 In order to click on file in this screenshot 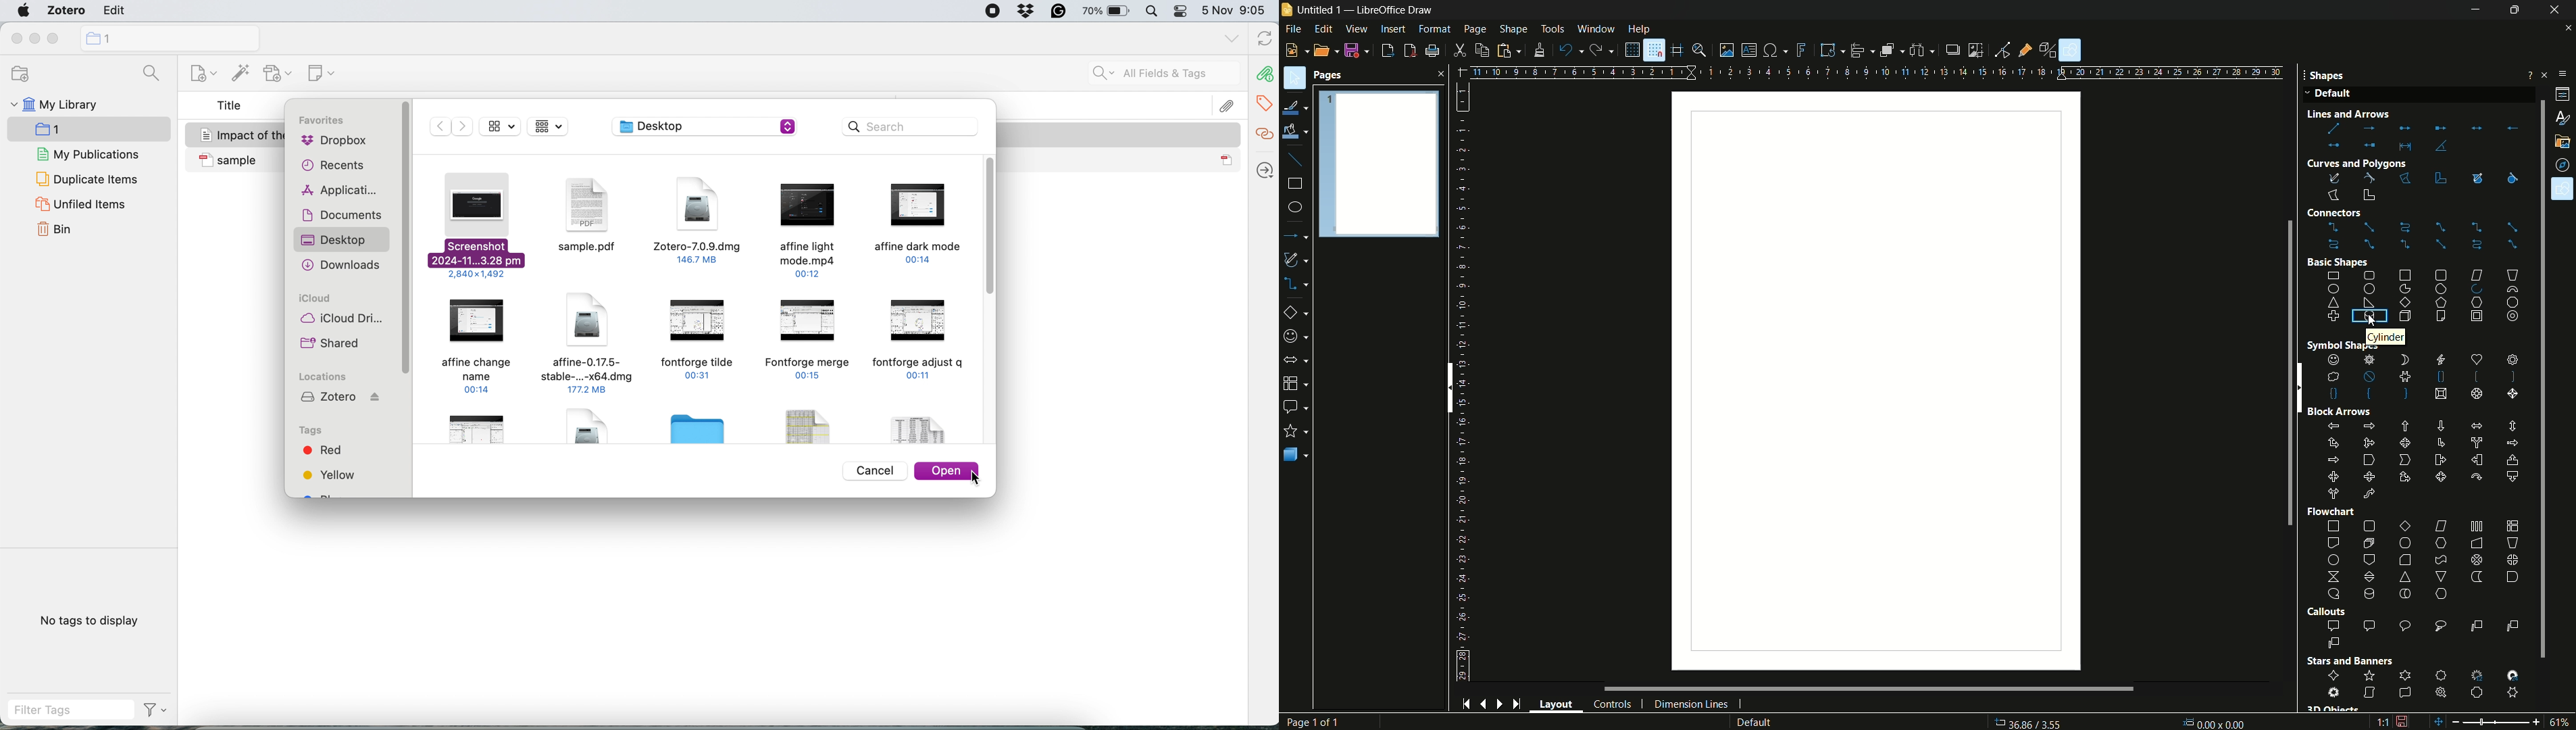, I will do `click(480, 428)`.